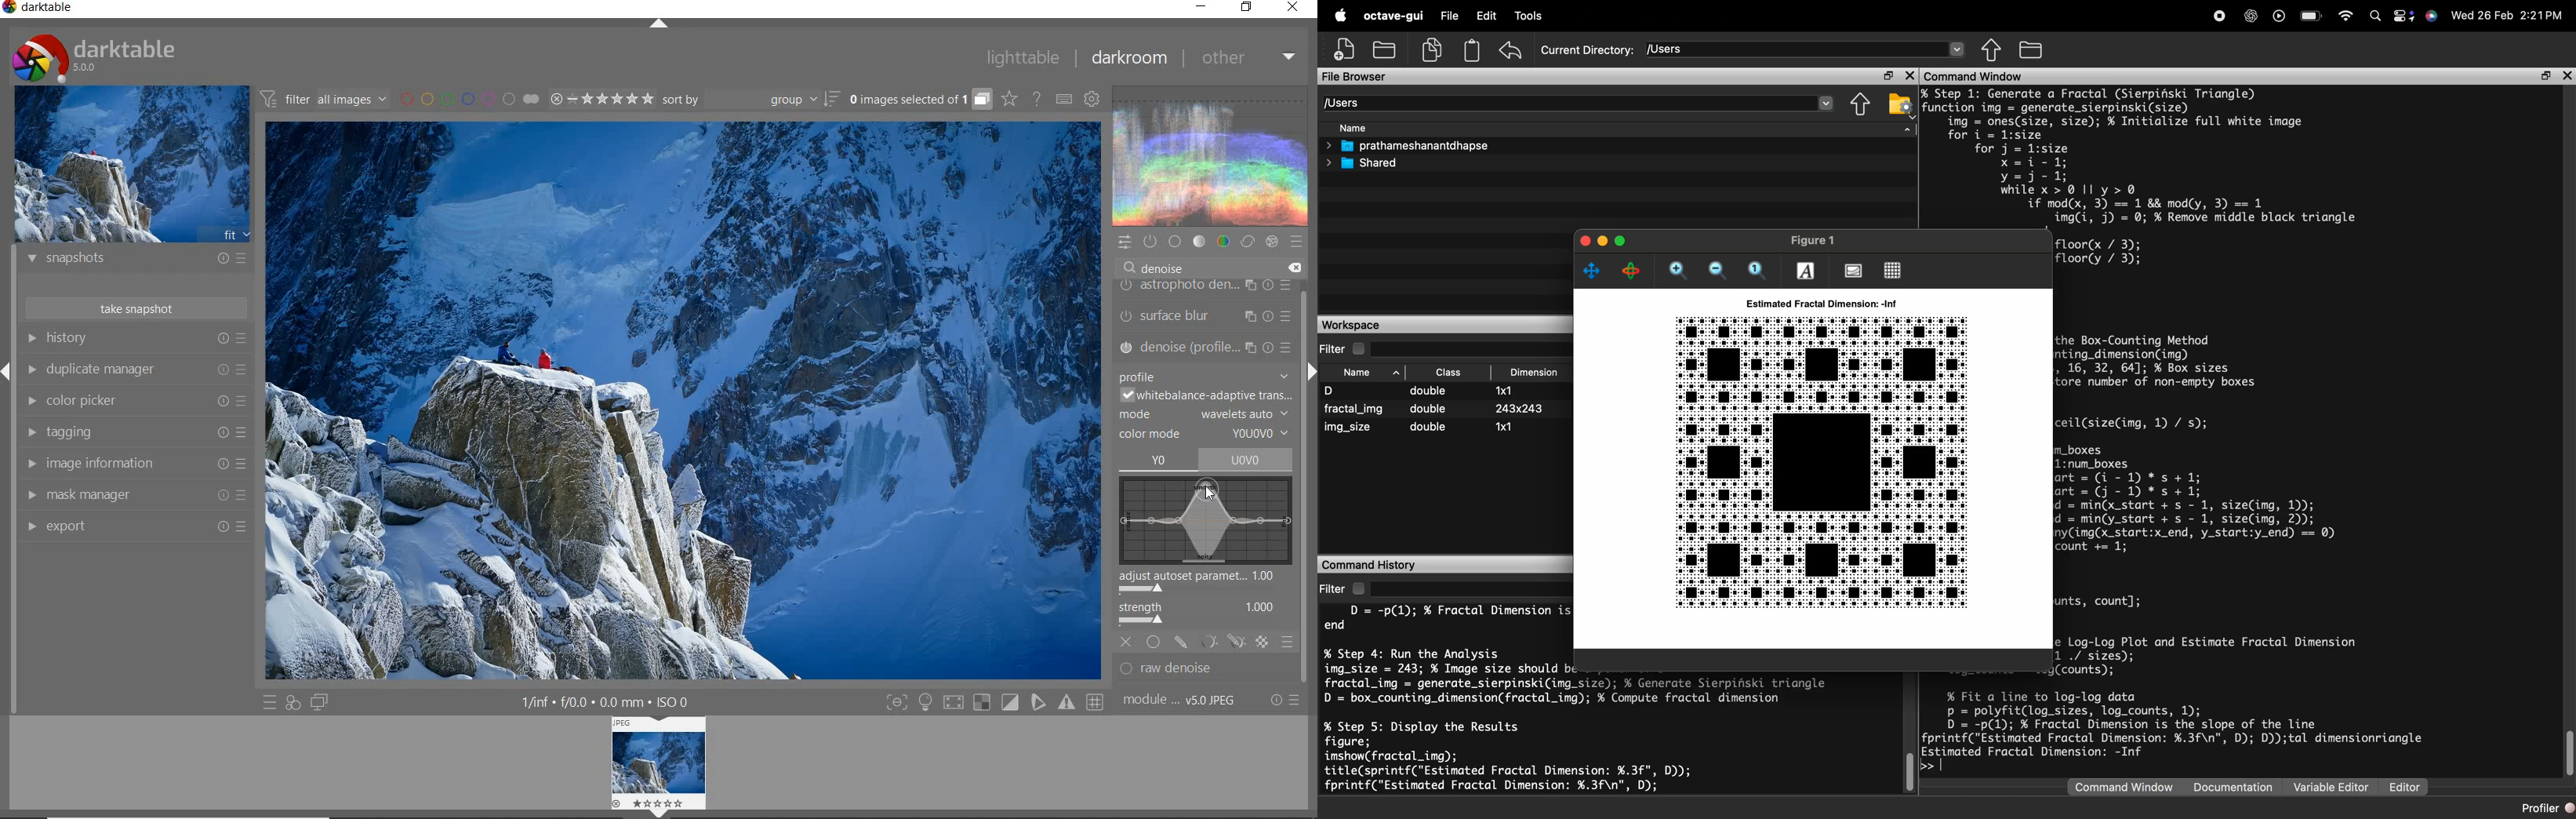 The image size is (2576, 840). Describe the element at coordinates (1224, 241) in the screenshot. I see `color` at that location.